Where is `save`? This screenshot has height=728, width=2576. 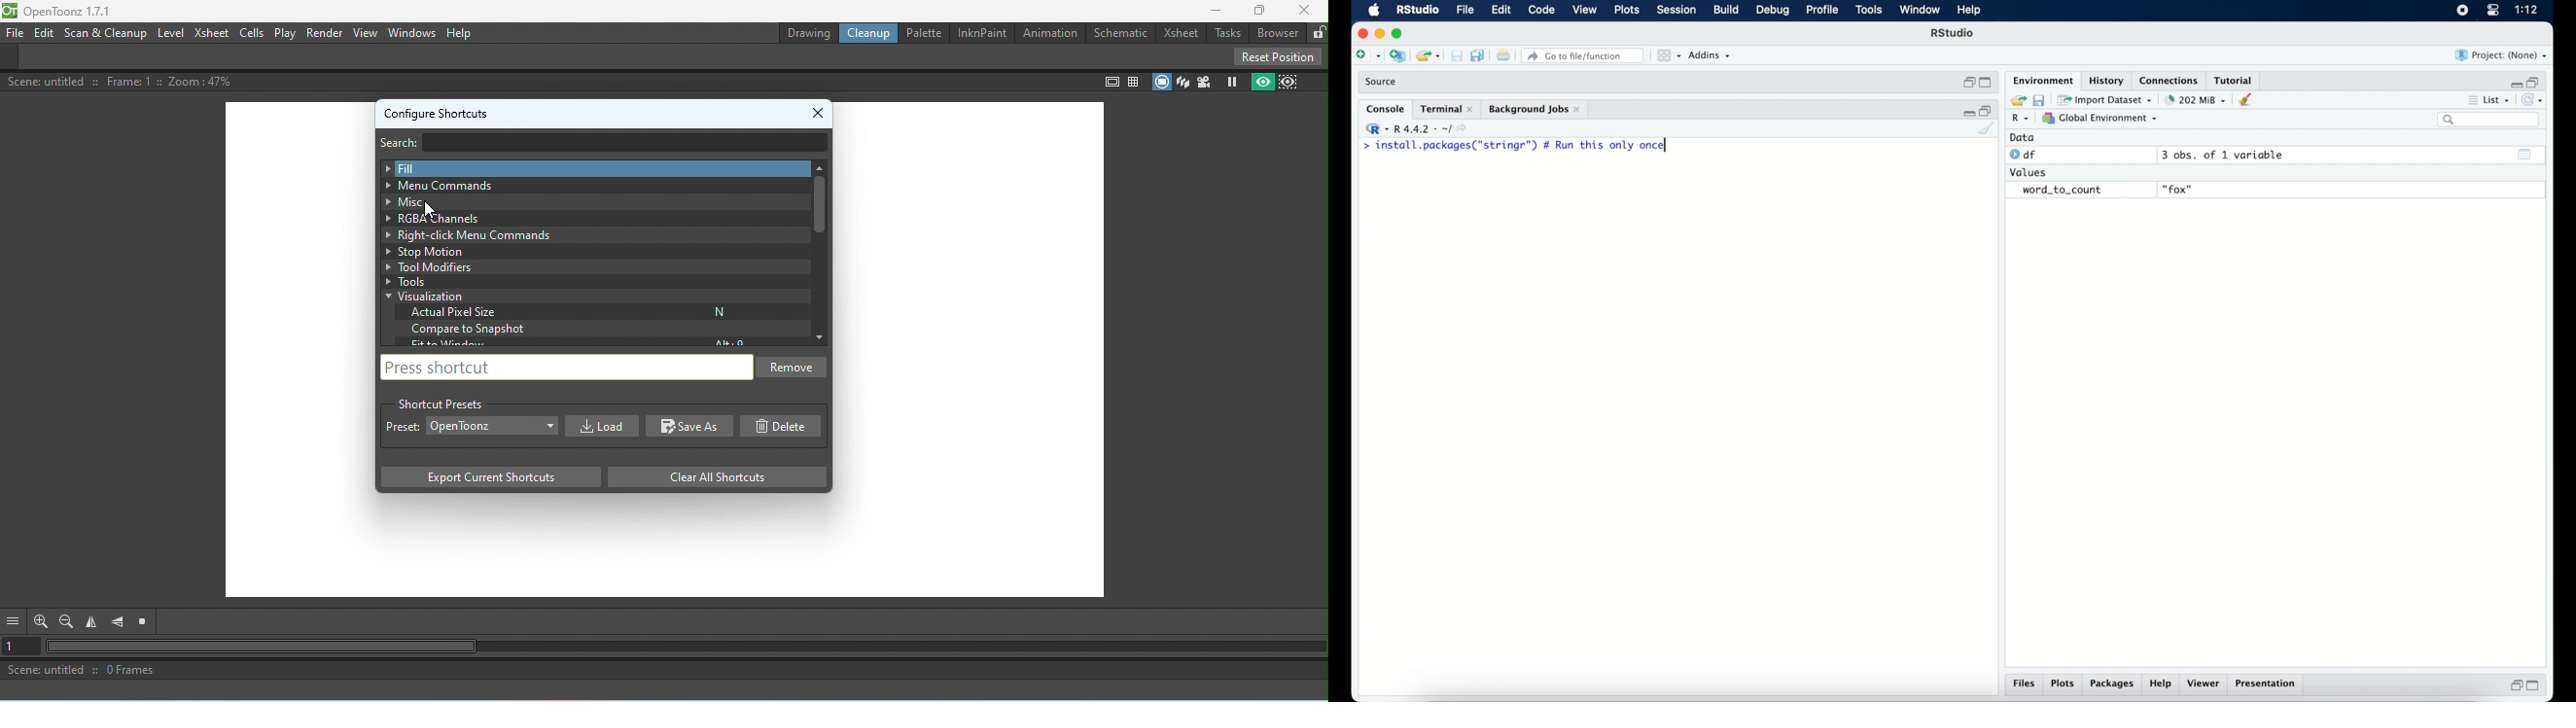
save is located at coordinates (1458, 57).